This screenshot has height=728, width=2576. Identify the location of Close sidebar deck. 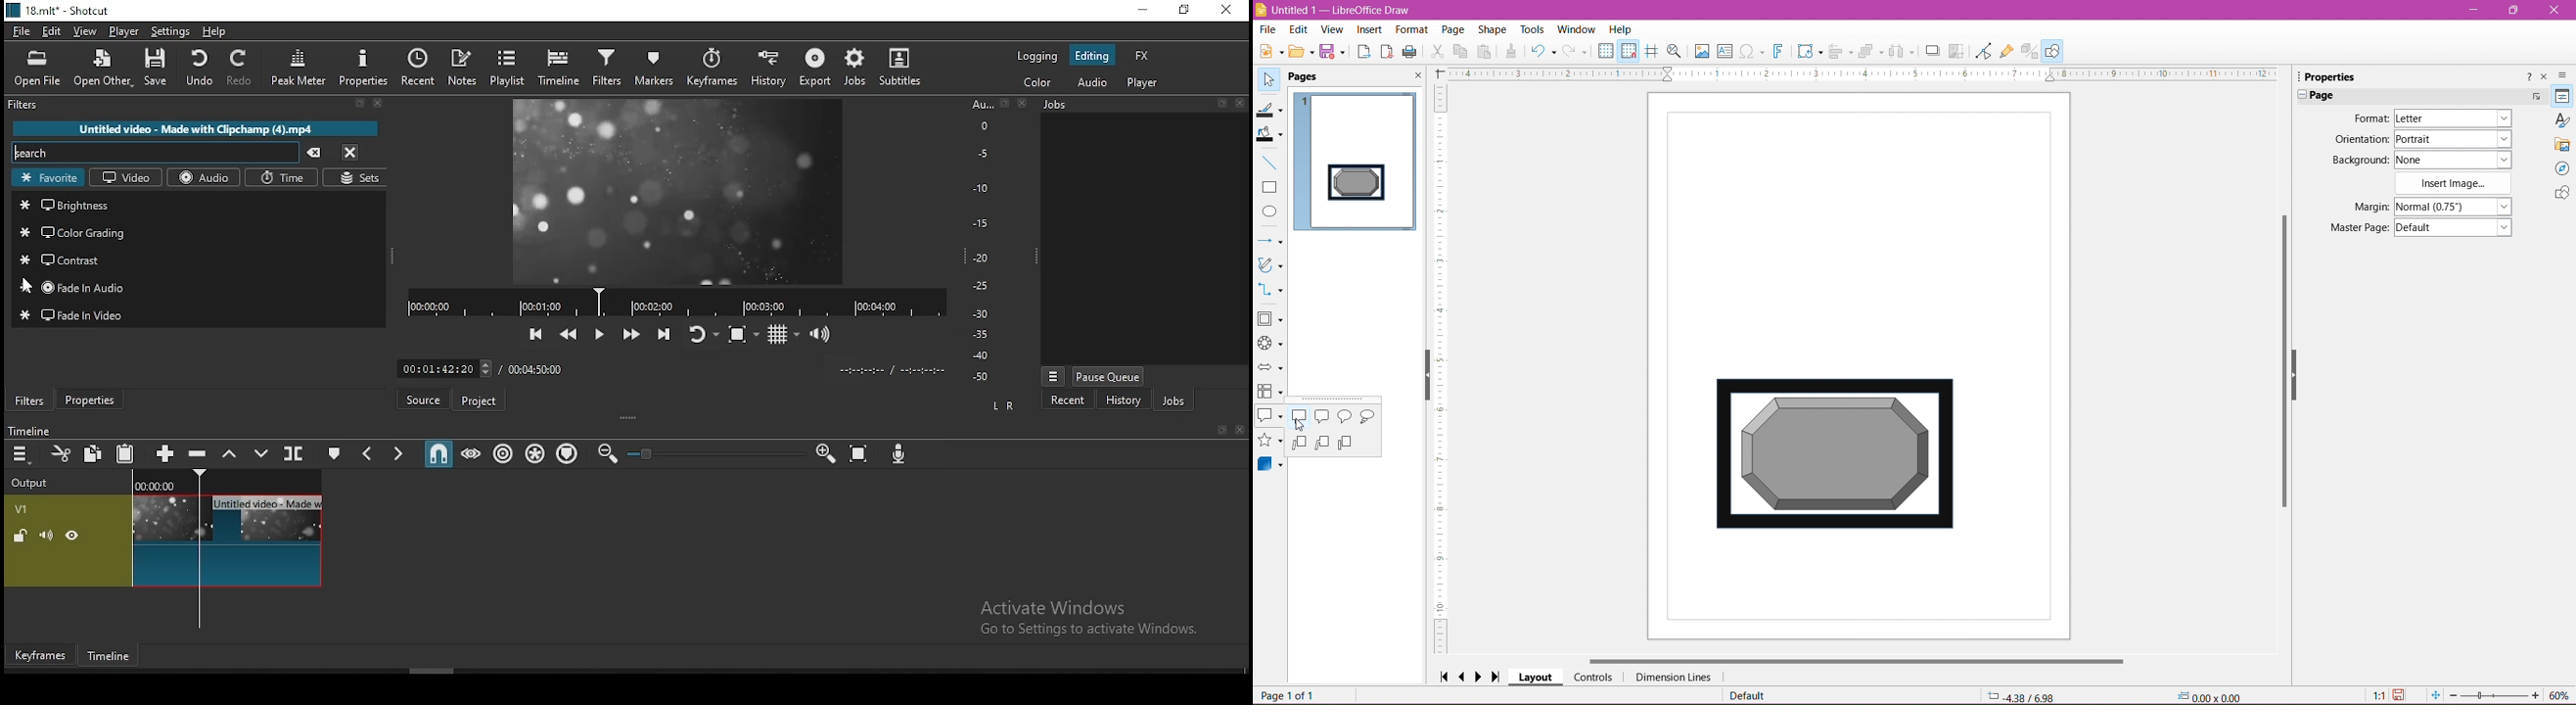
(2546, 77).